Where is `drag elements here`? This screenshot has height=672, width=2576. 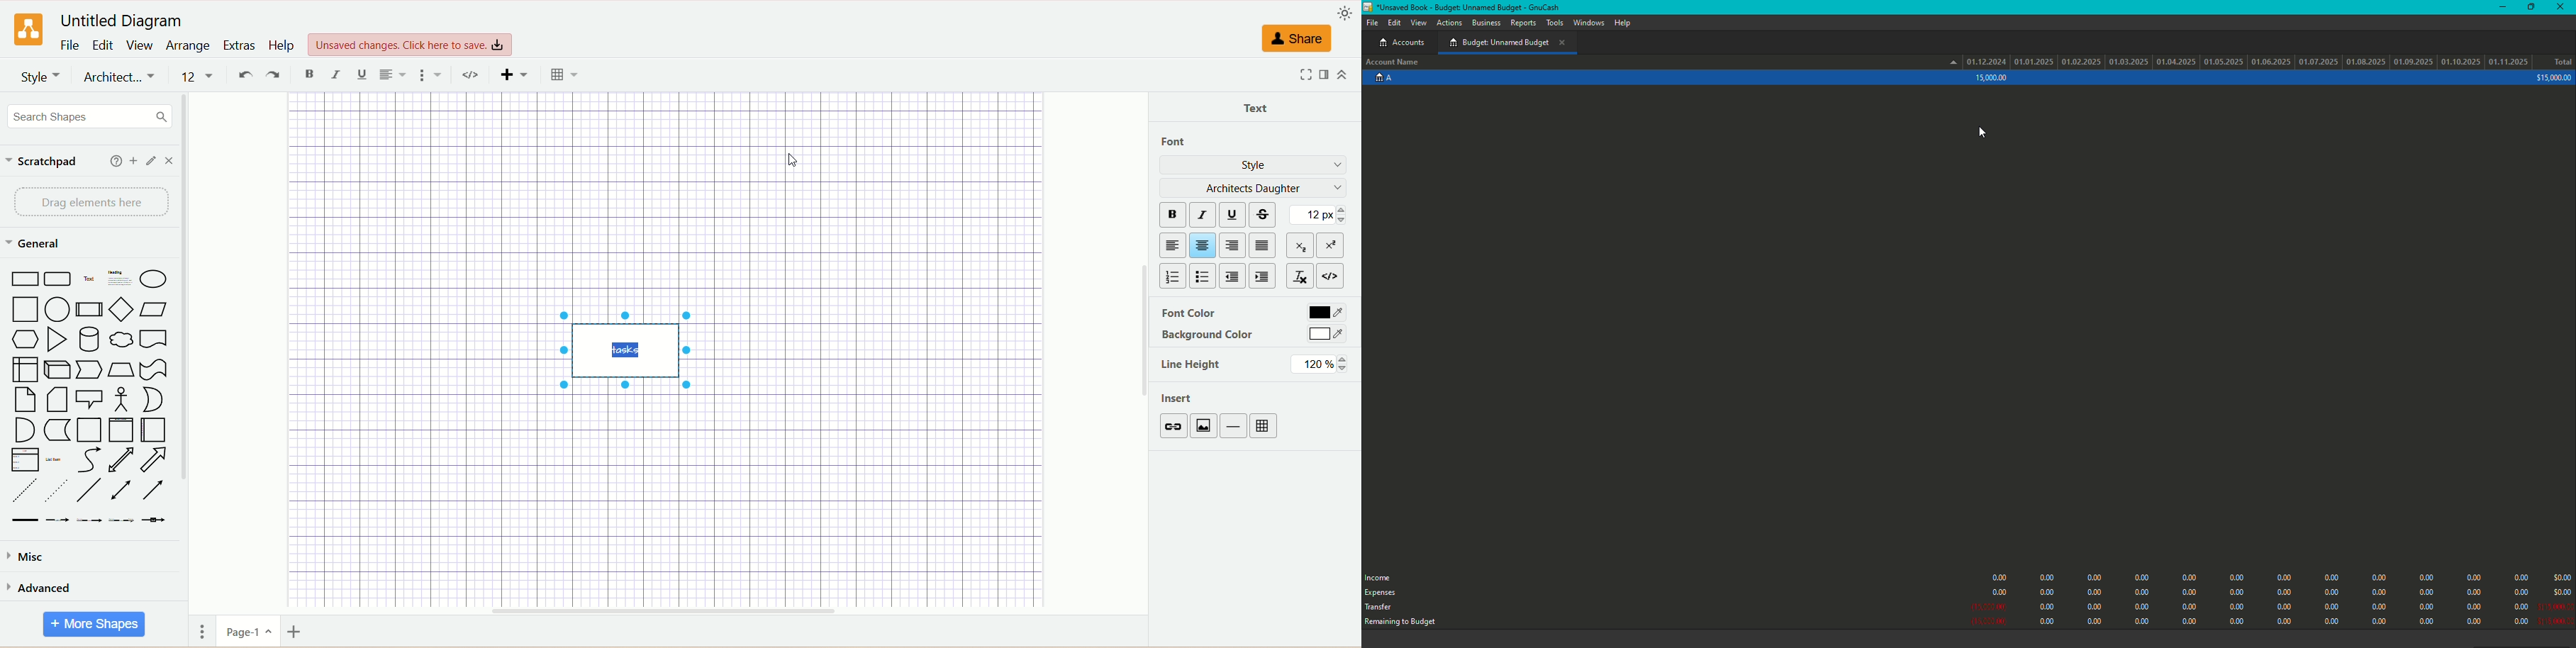 drag elements here is located at coordinates (91, 203).